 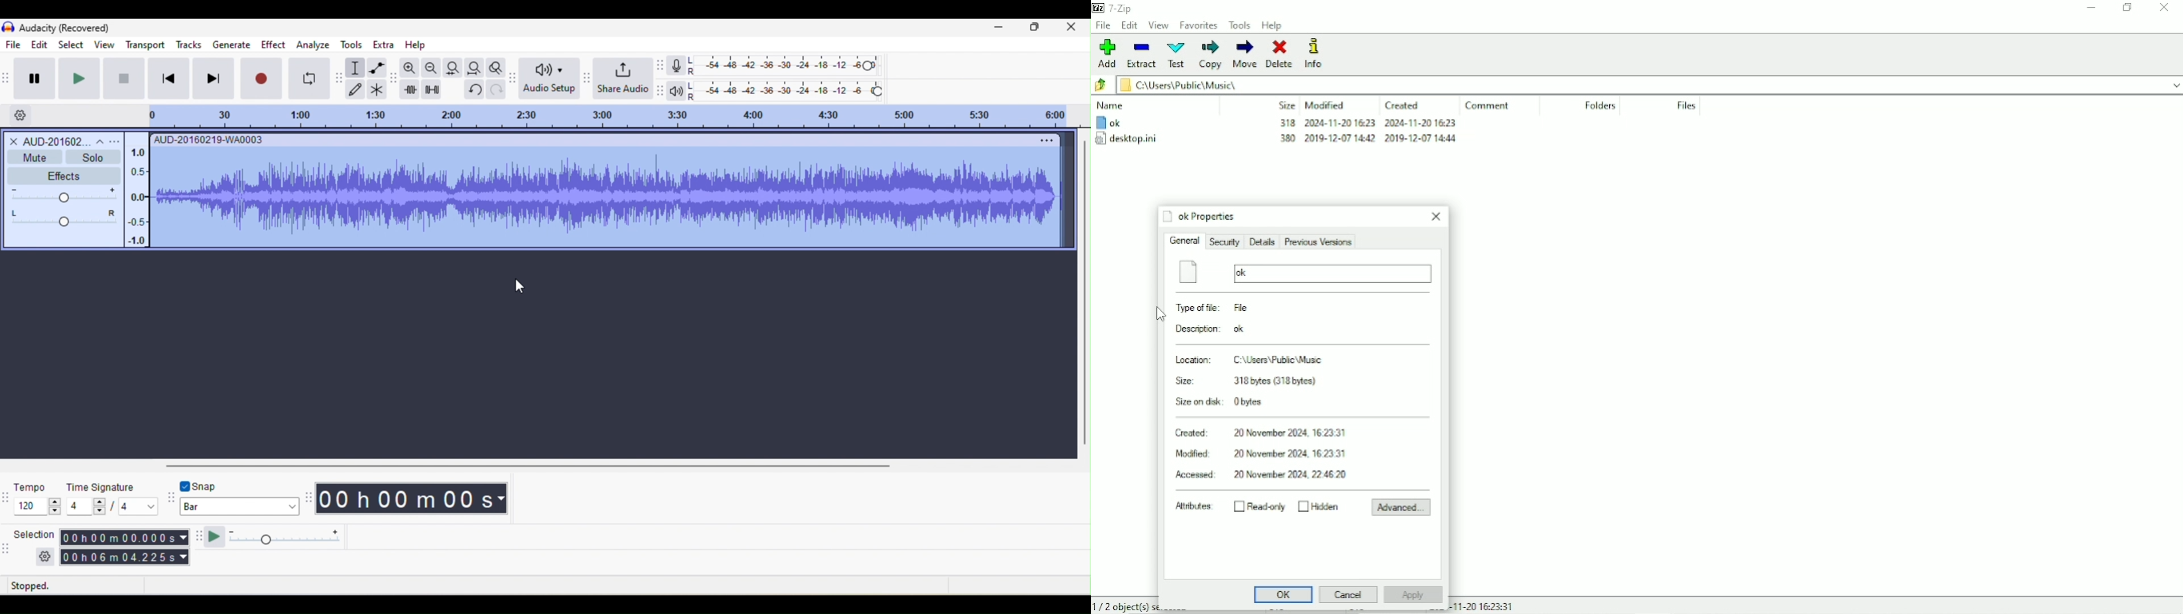 What do you see at coordinates (1241, 25) in the screenshot?
I see `Tools` at bounding box center [1241, 25].